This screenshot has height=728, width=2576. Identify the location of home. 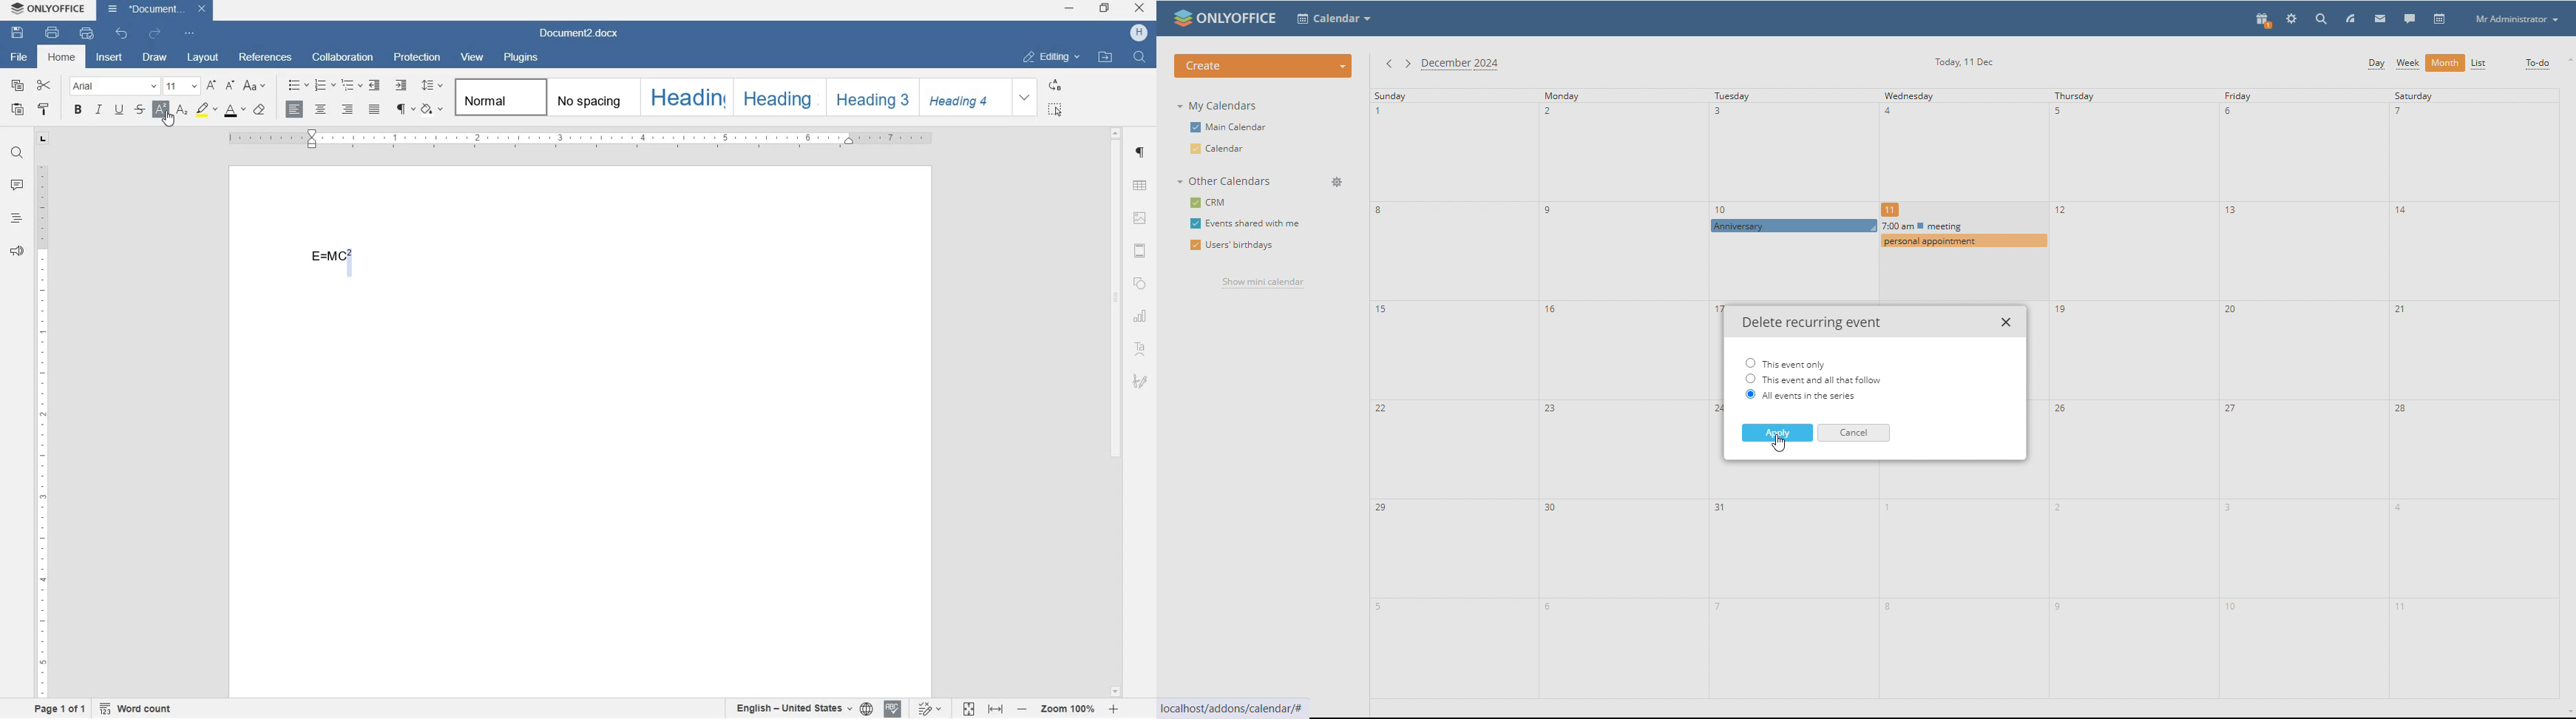
(61, 59).